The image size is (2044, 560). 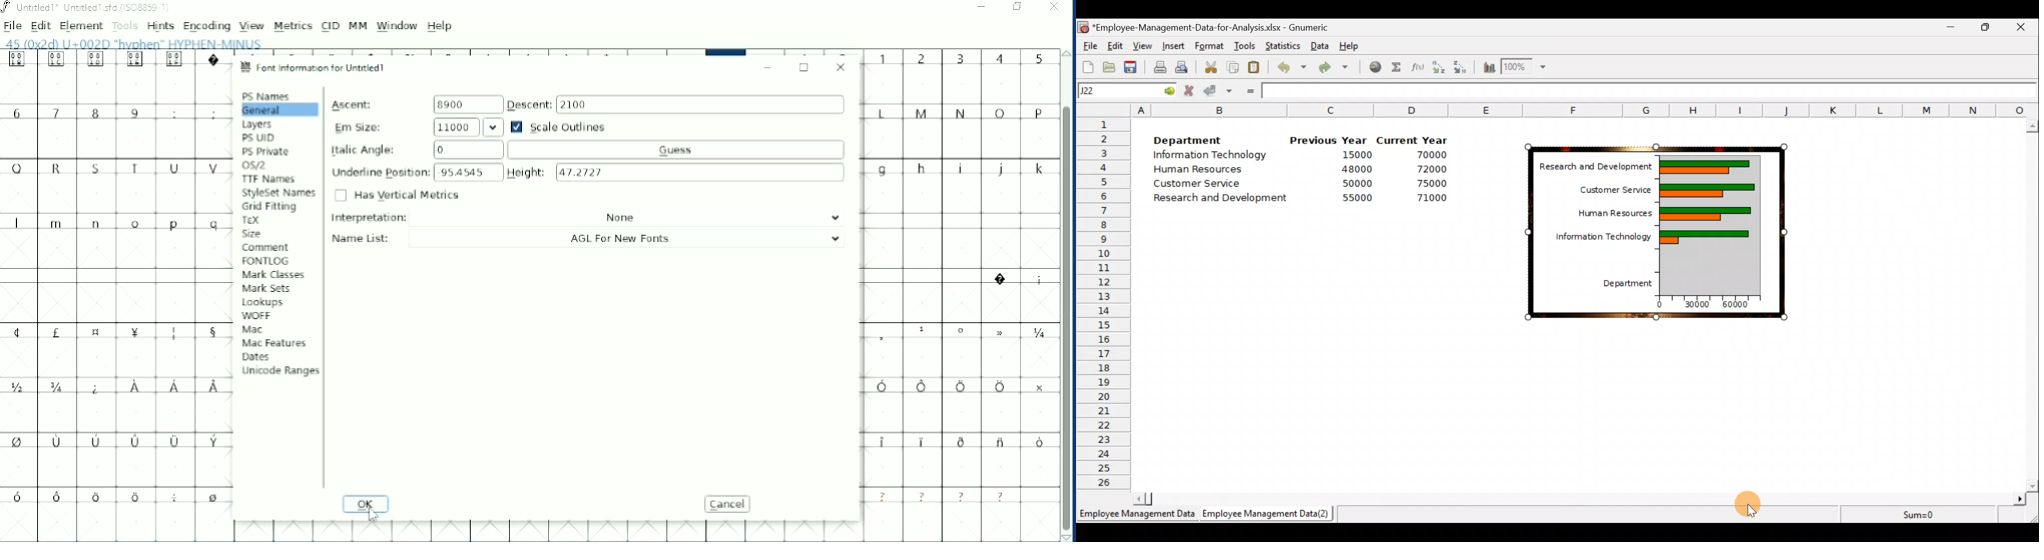 I want to click on Human Resources, so click(x=1603, y=211).